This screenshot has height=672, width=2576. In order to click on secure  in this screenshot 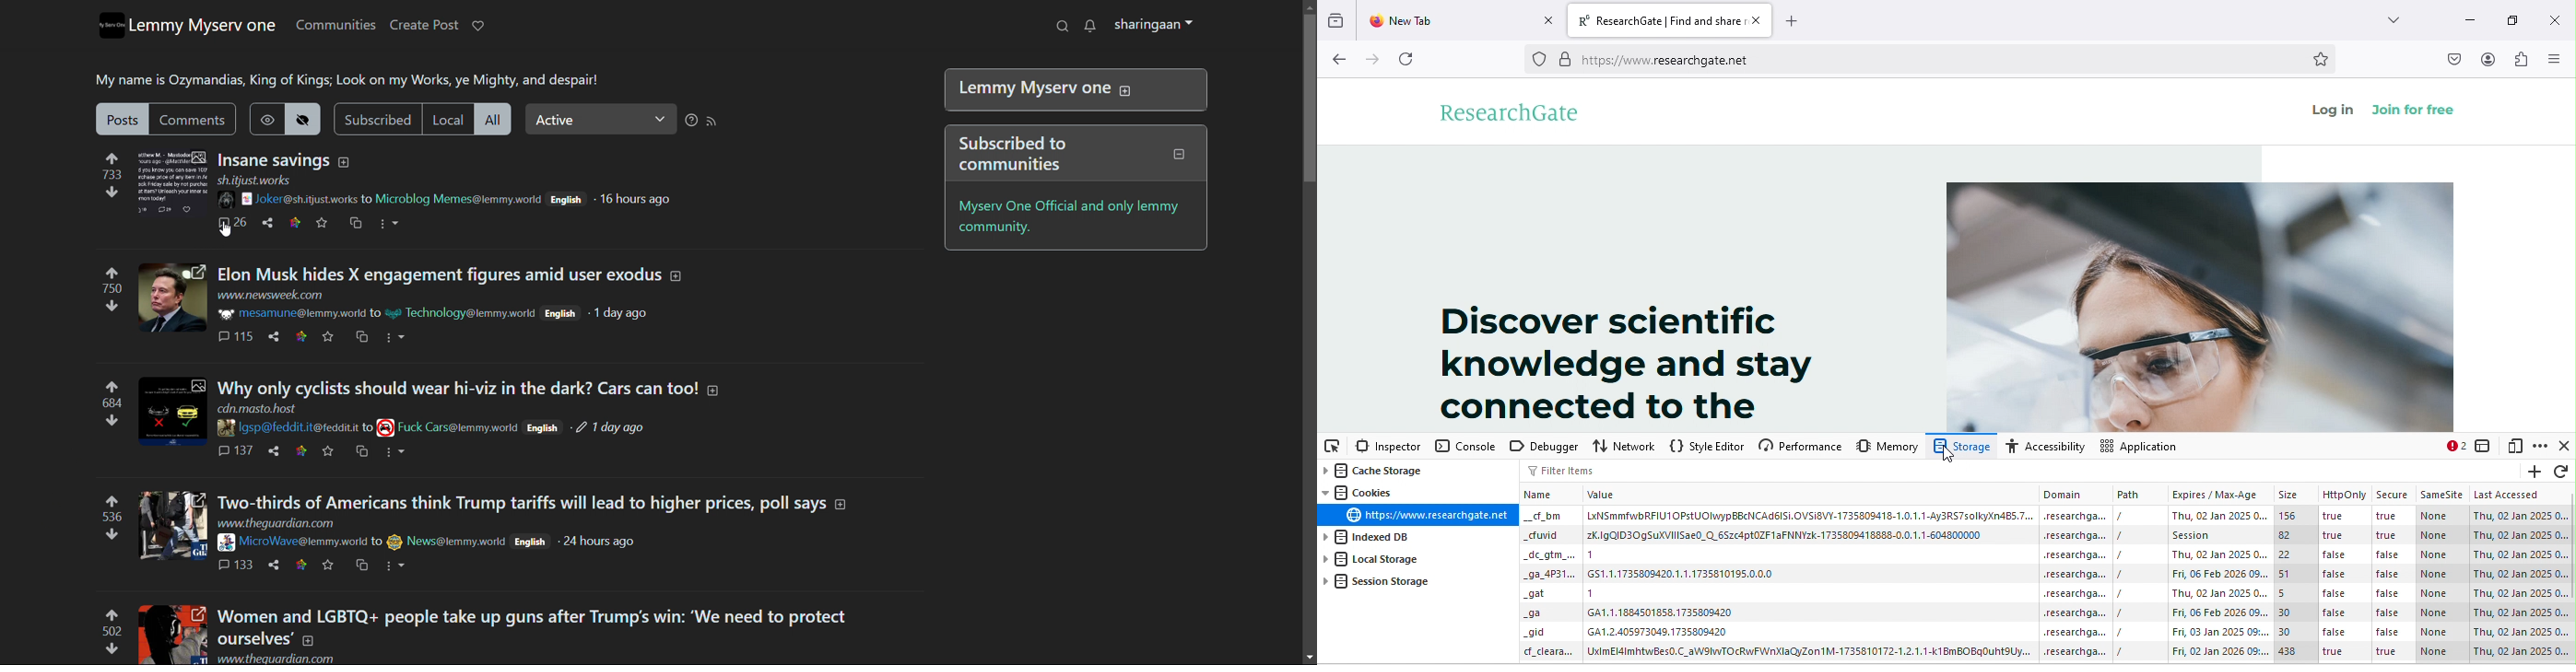, I will do `click(1564, 60)`.